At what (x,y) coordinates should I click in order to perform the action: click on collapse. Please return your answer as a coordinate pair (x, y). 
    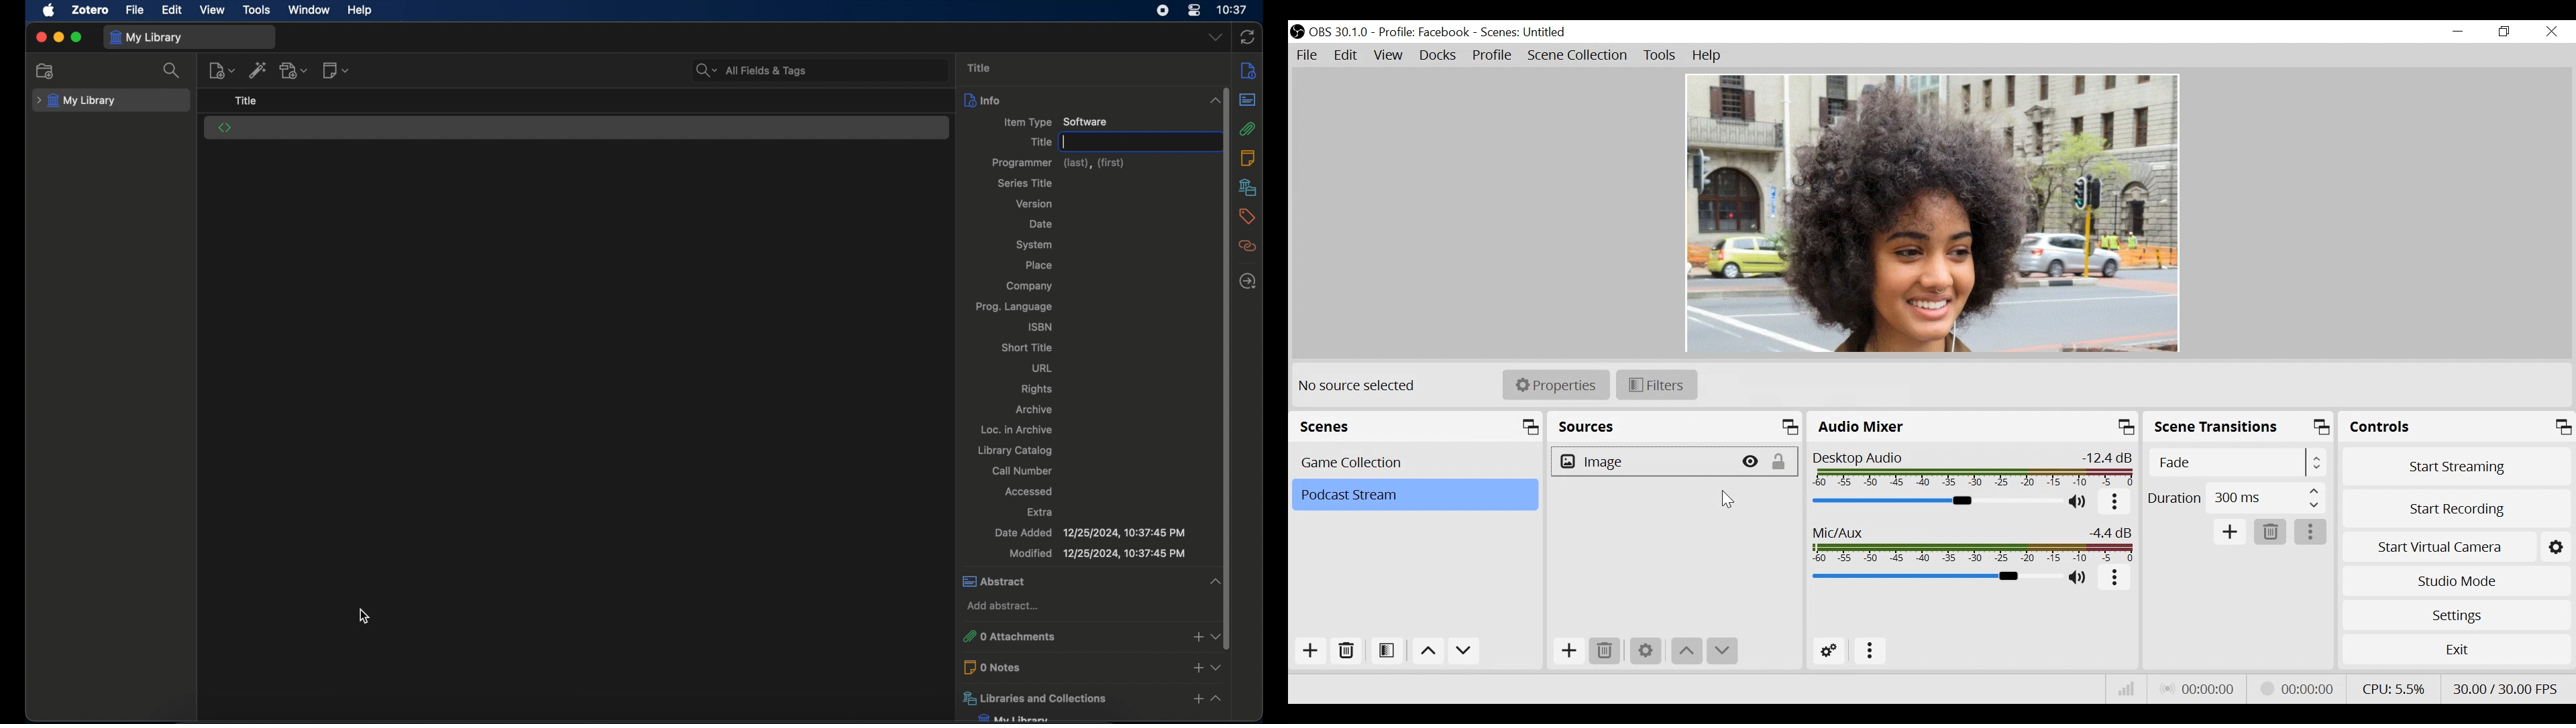
    Looking at the image, I should click on (1212, 99).